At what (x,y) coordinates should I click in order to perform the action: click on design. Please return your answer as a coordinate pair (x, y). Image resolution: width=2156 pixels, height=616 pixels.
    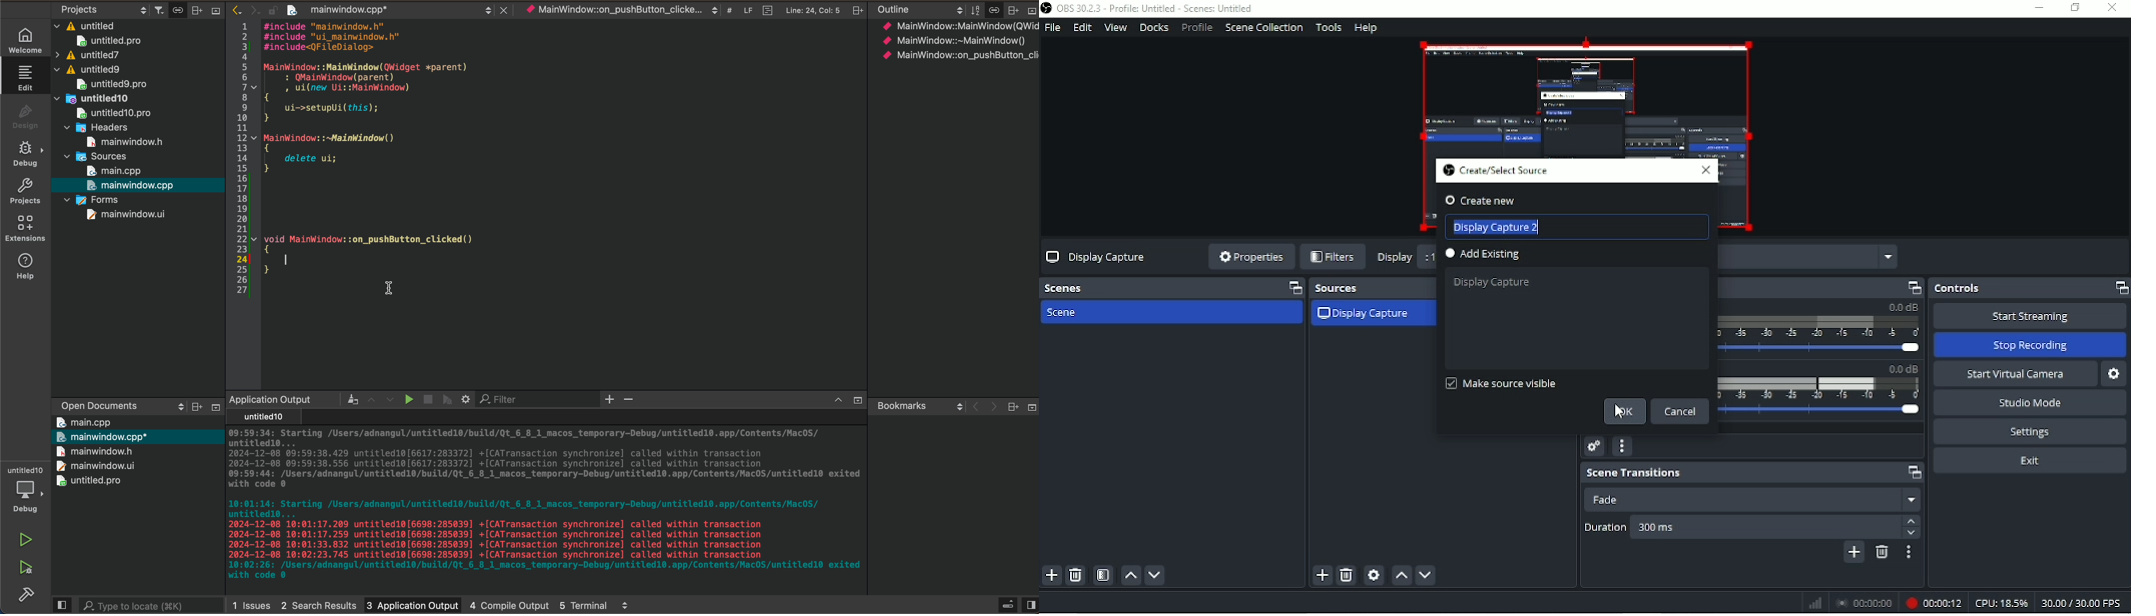
    Looking at the image, I should click on (24, 116).